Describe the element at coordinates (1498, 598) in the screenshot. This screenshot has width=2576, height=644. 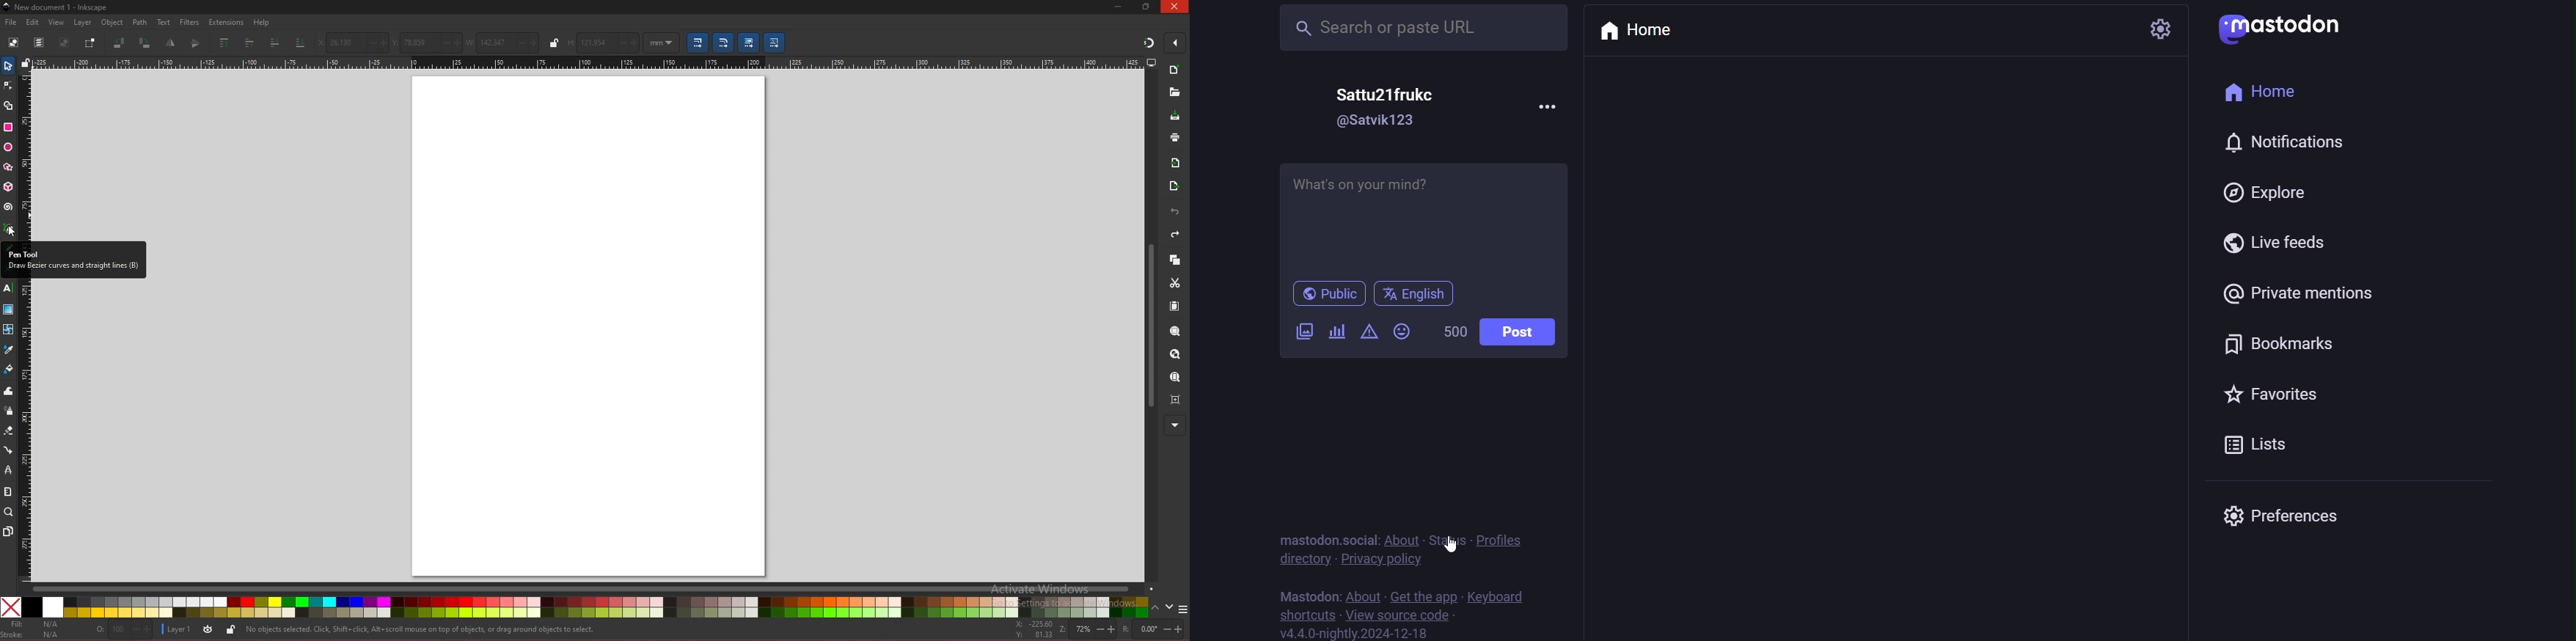
I see `keyboard` at that location.